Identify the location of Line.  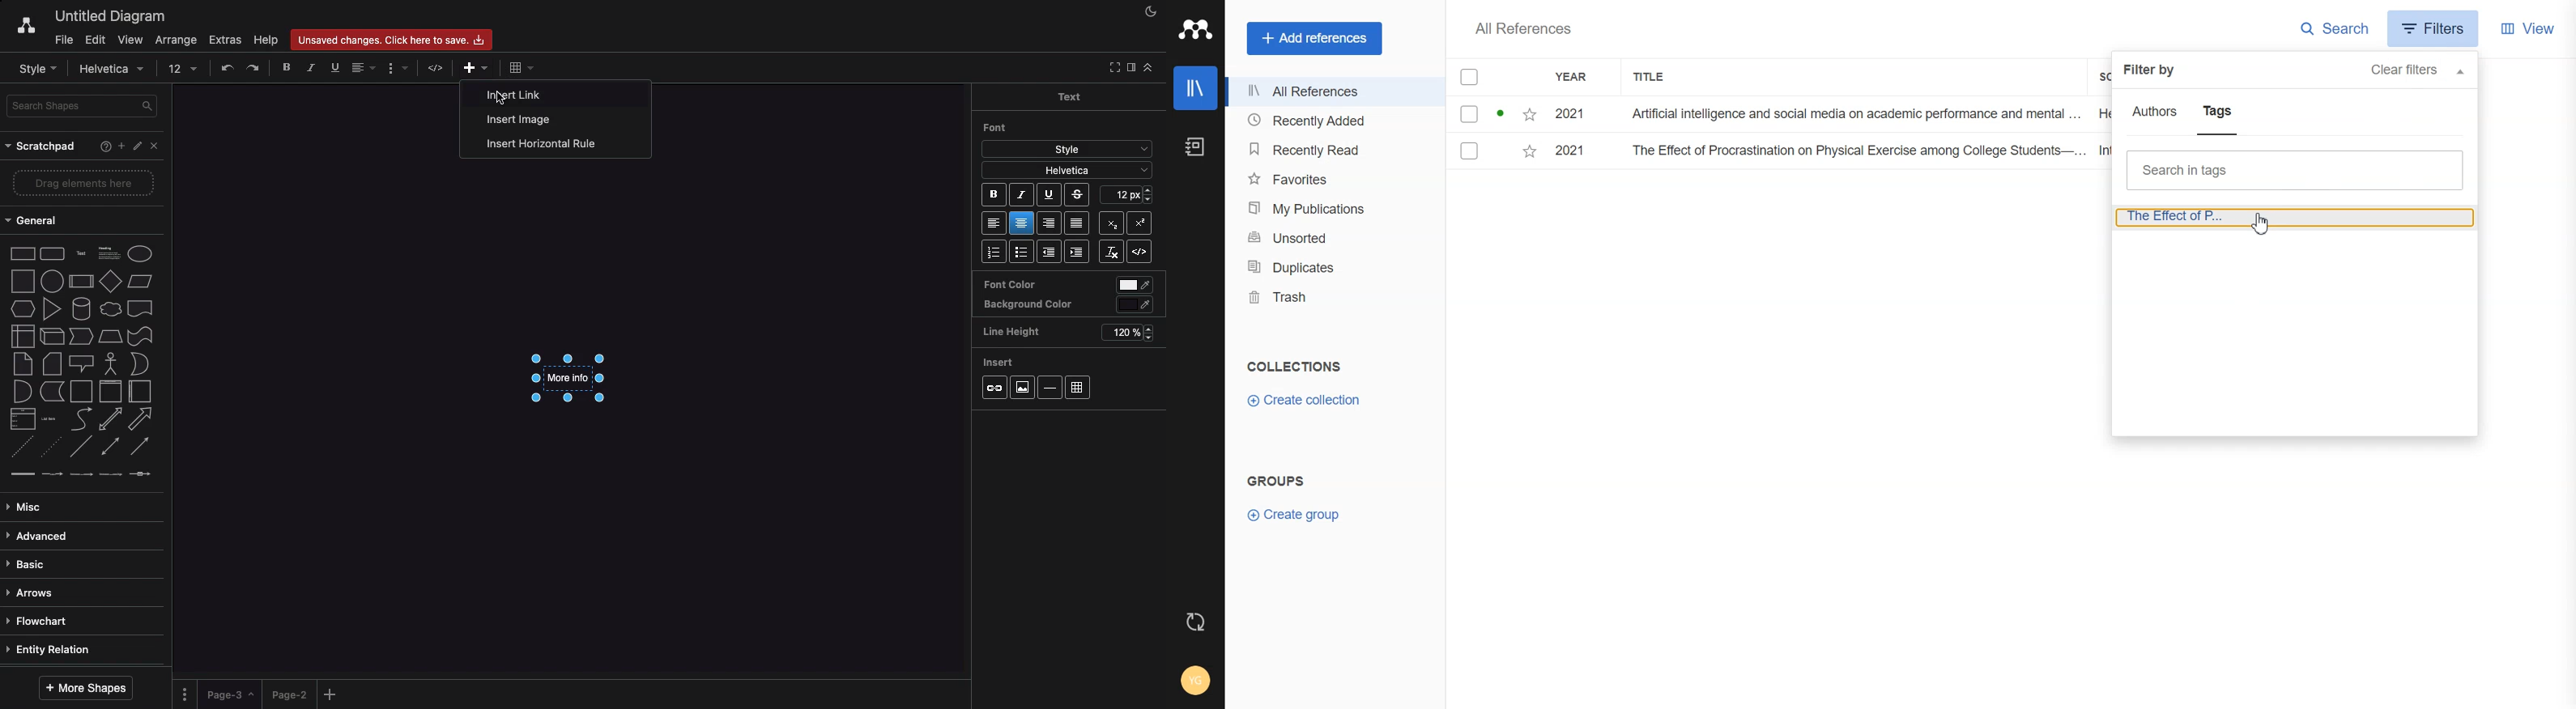
(81, 446).